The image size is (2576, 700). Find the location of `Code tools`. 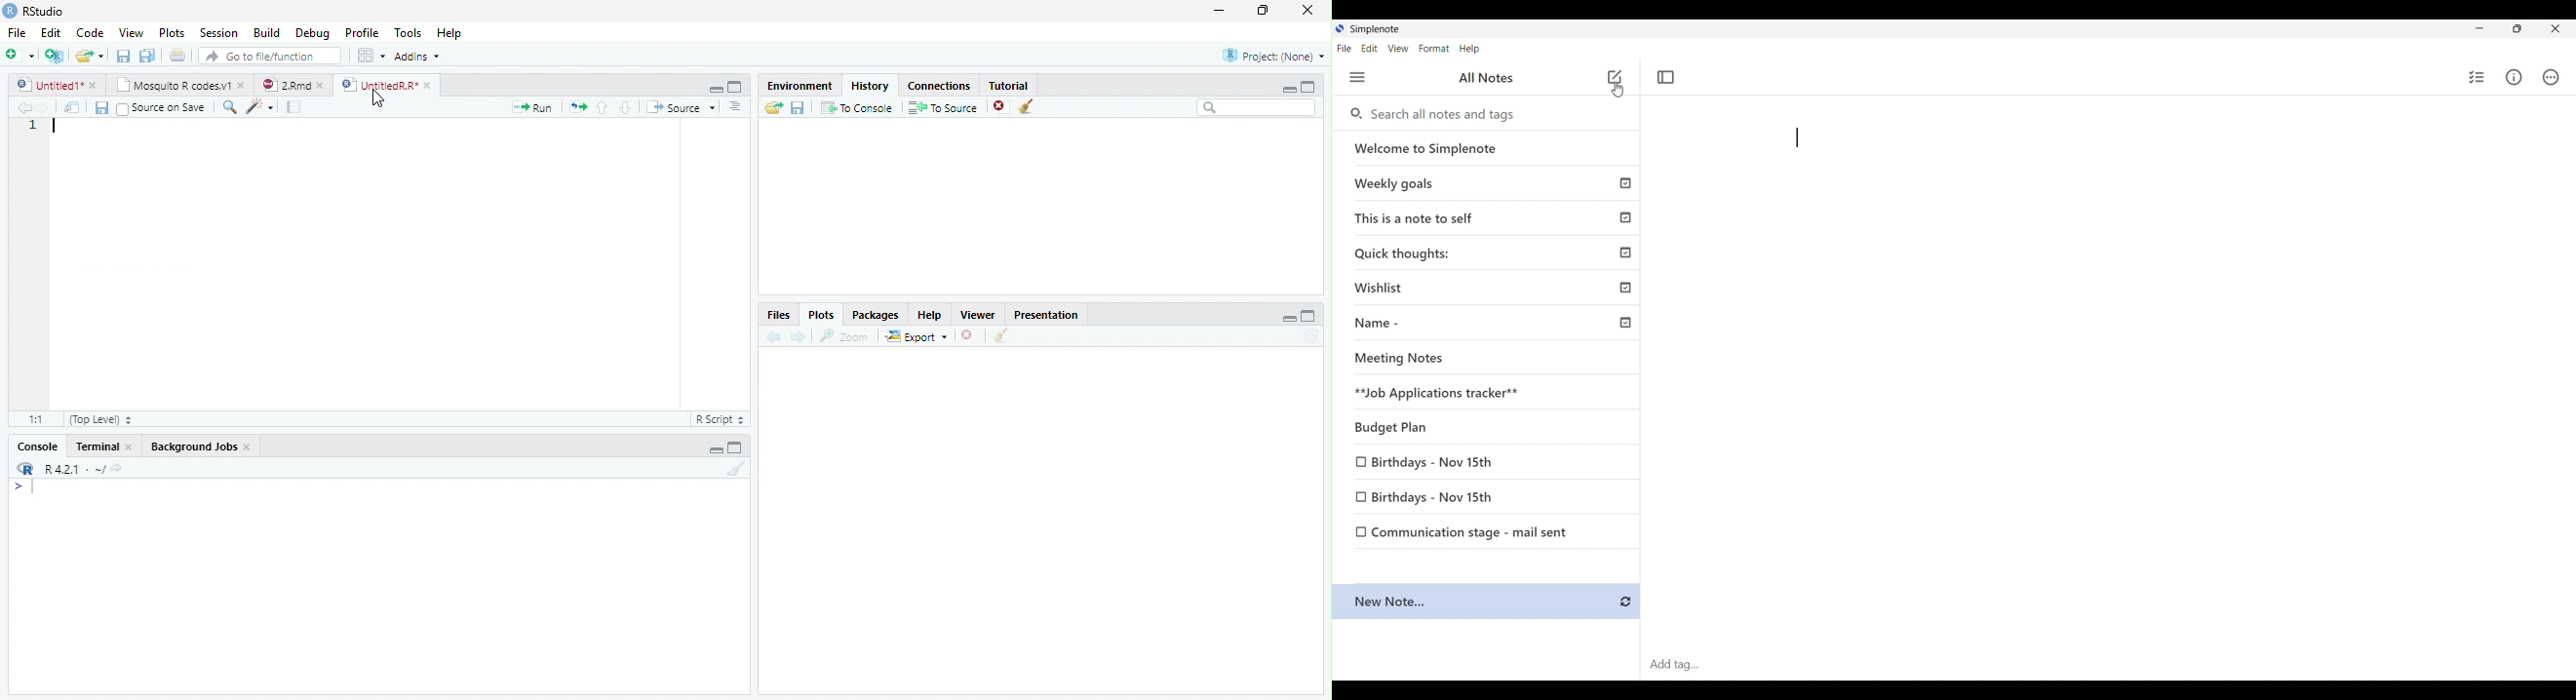

Code tools is located at coordinates (261, 107).